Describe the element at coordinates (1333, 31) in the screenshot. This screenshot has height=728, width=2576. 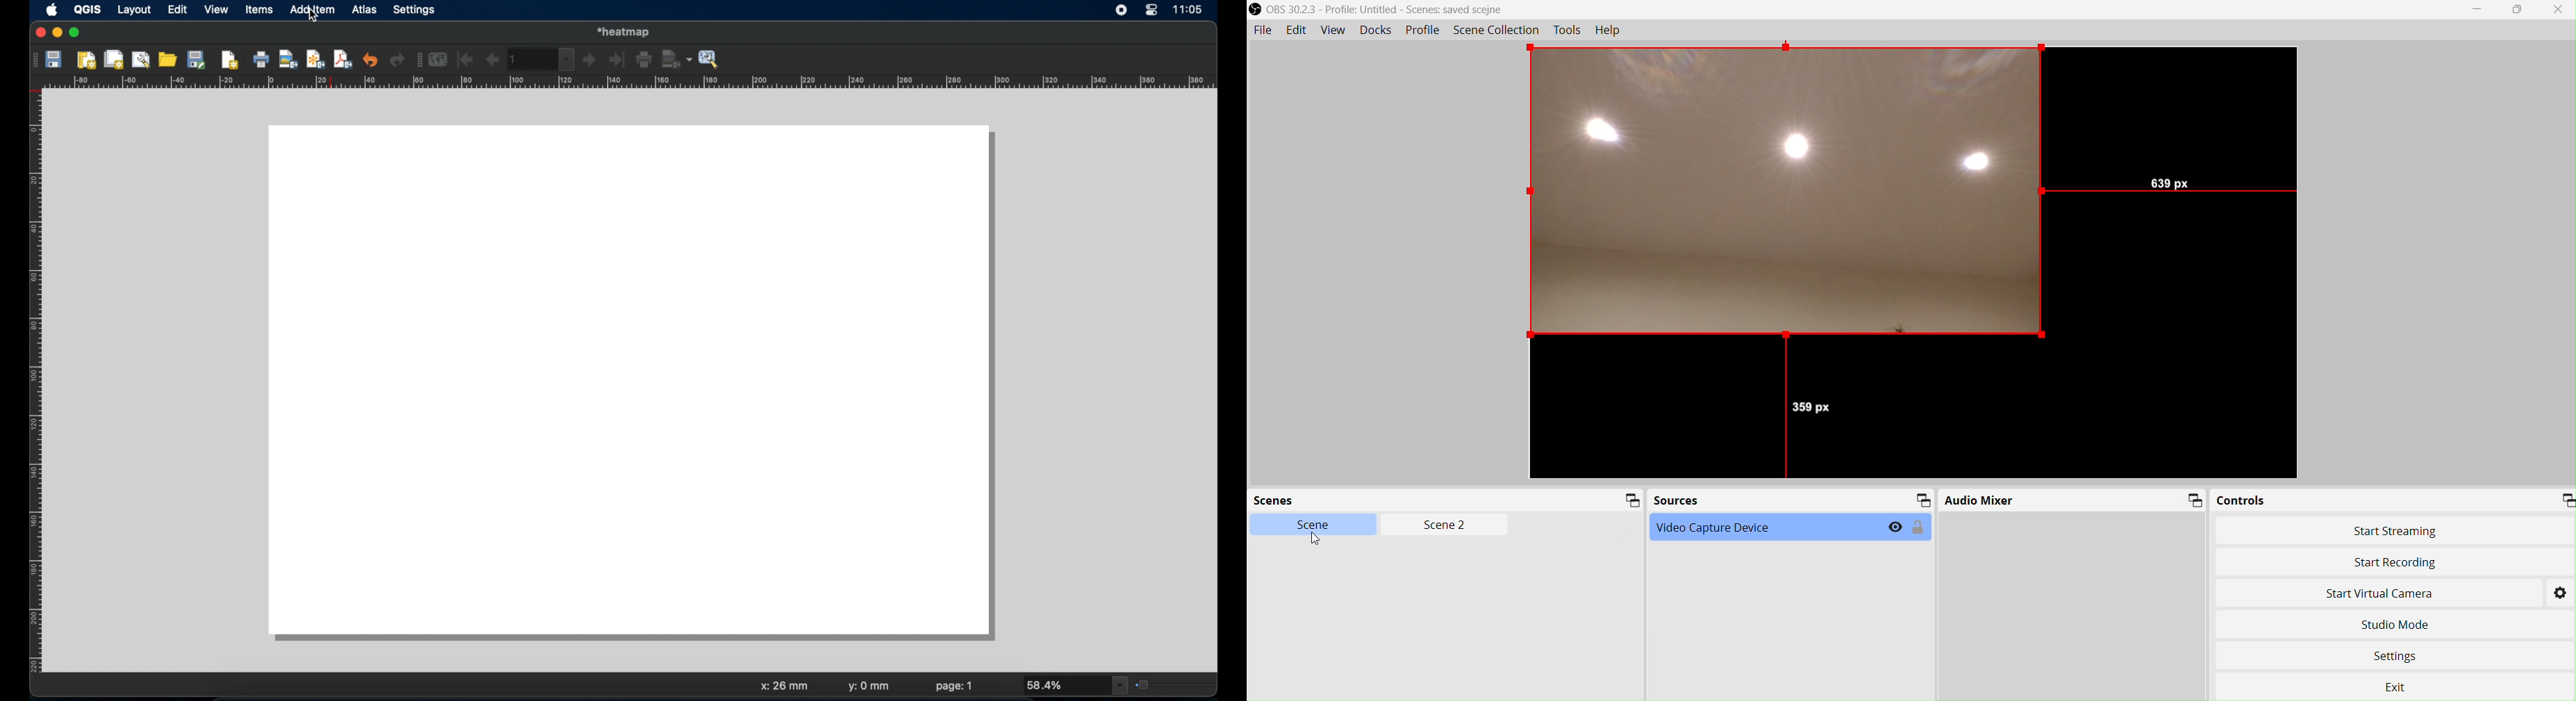
I see `View` at that location.